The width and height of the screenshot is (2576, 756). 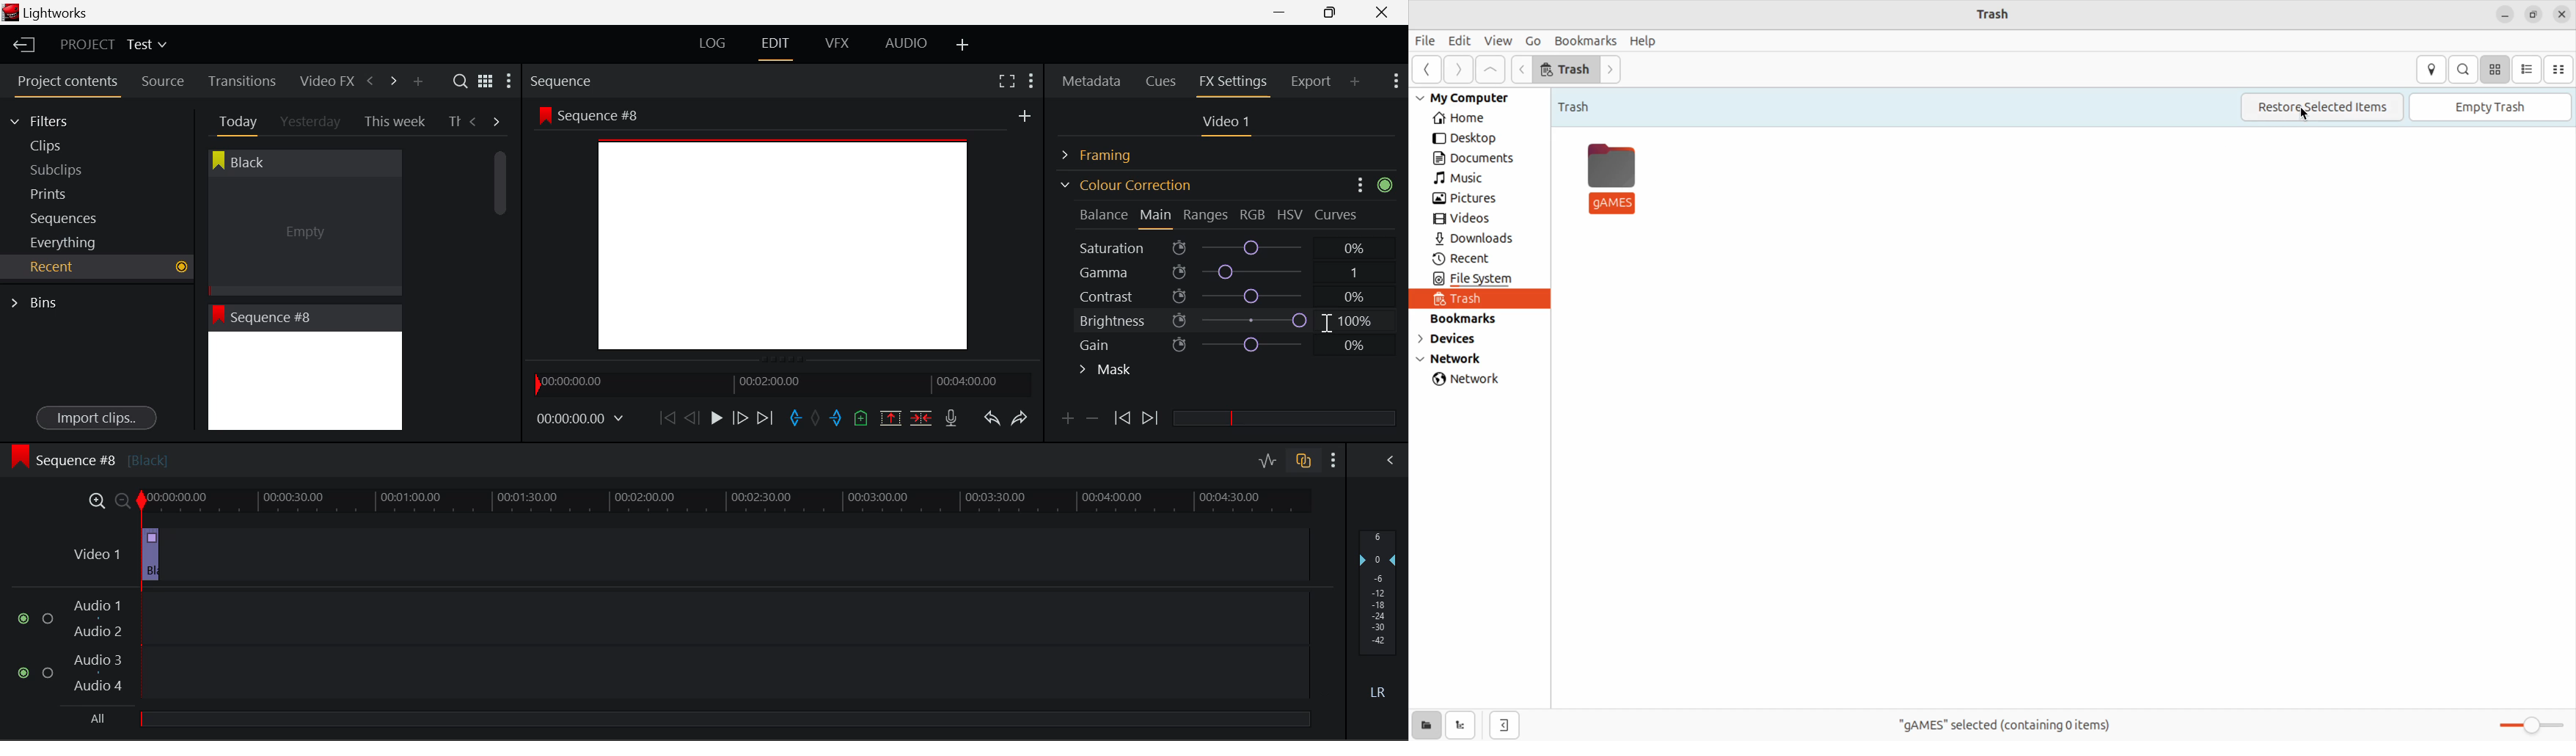 What do you see at coordinates (94, 500) in the screenshot?
I see `Timeline Zoom In` at bounding box center [94, 500].